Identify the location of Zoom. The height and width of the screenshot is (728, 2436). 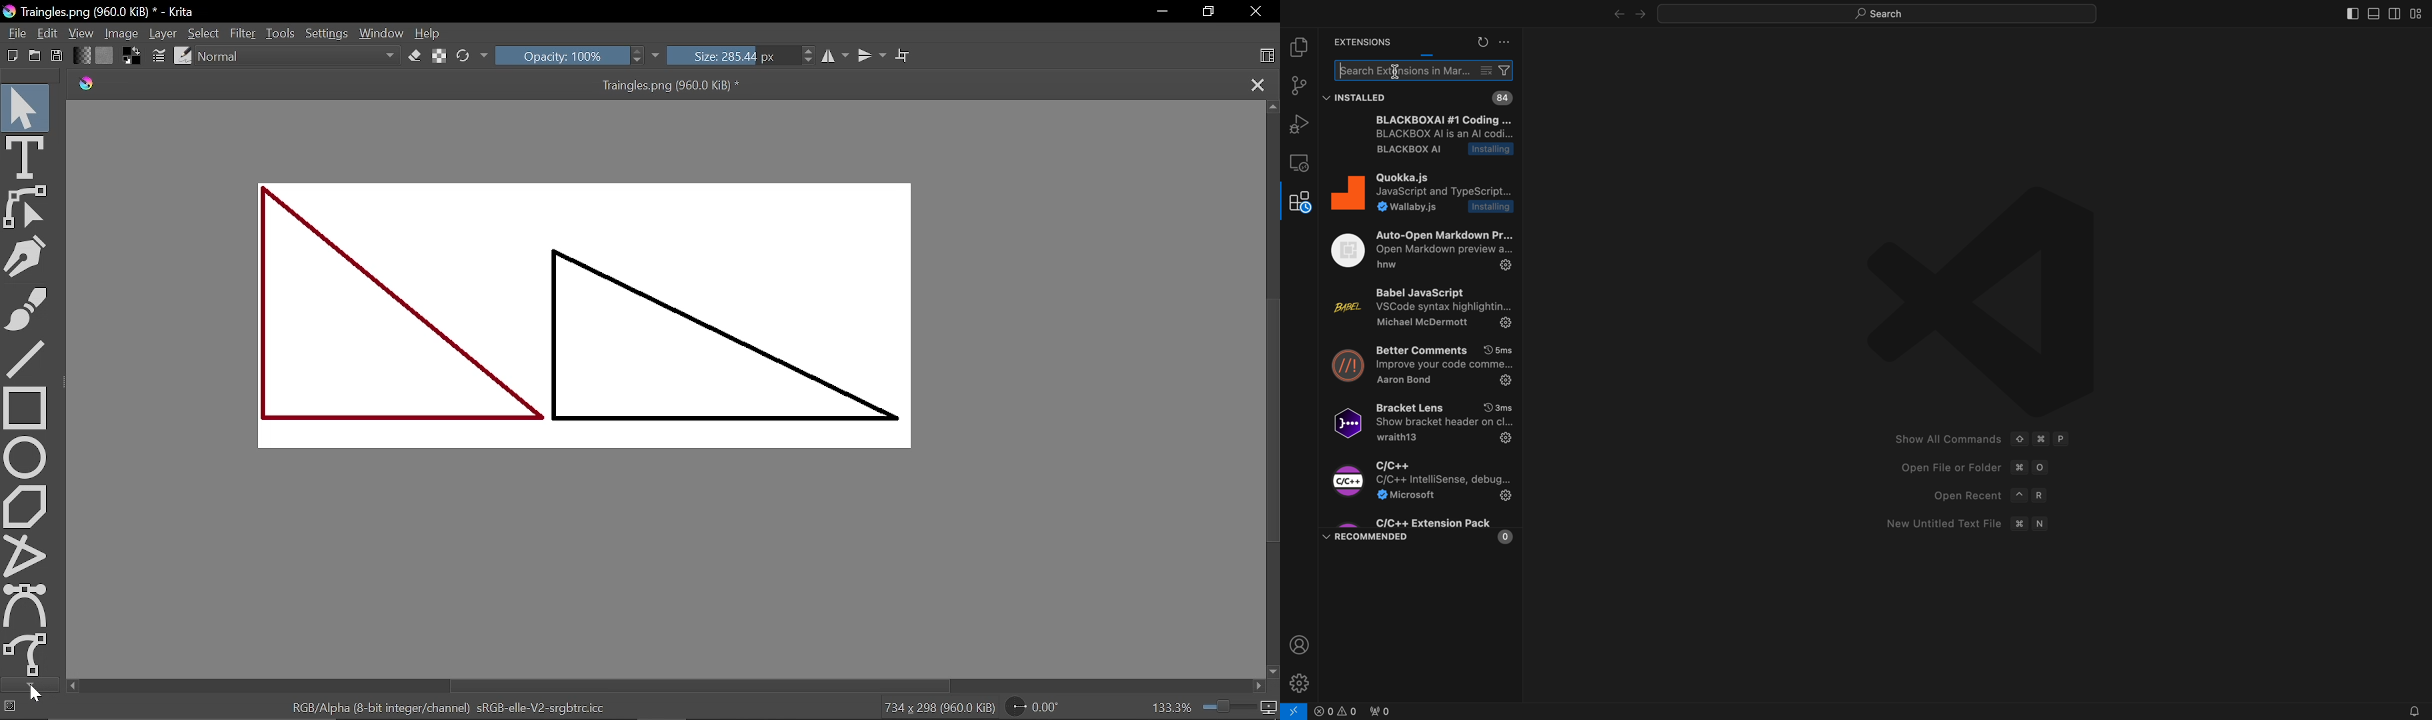
(1270, 708).